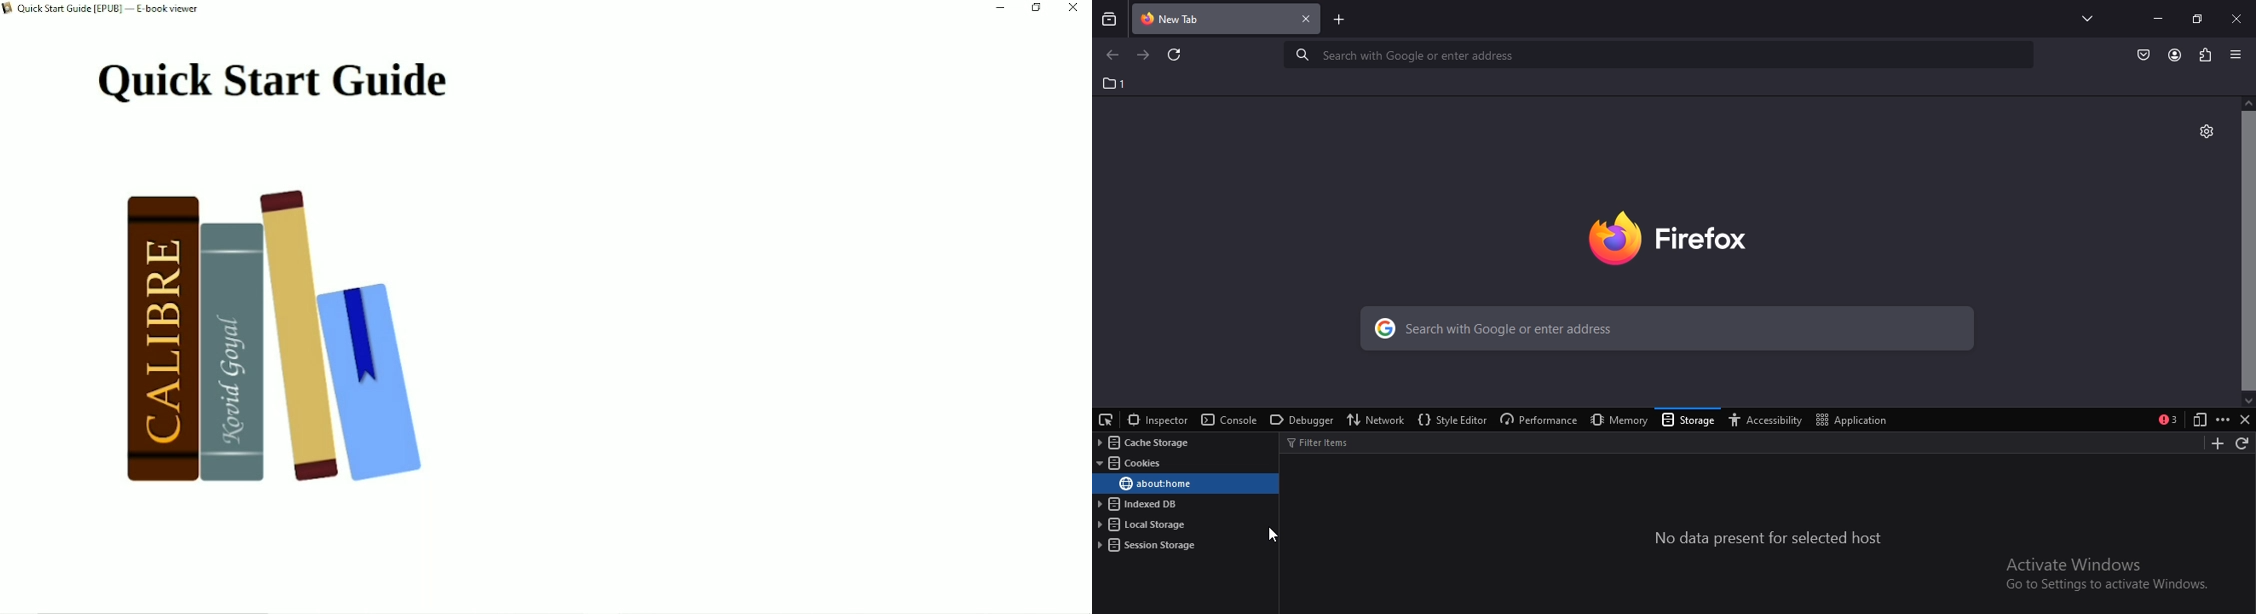 Image resolution: width=2268 pixels, height=616 pixels. Describe the element at coordinates (2214, 443) in the screenshot. I see `add items` at that location.